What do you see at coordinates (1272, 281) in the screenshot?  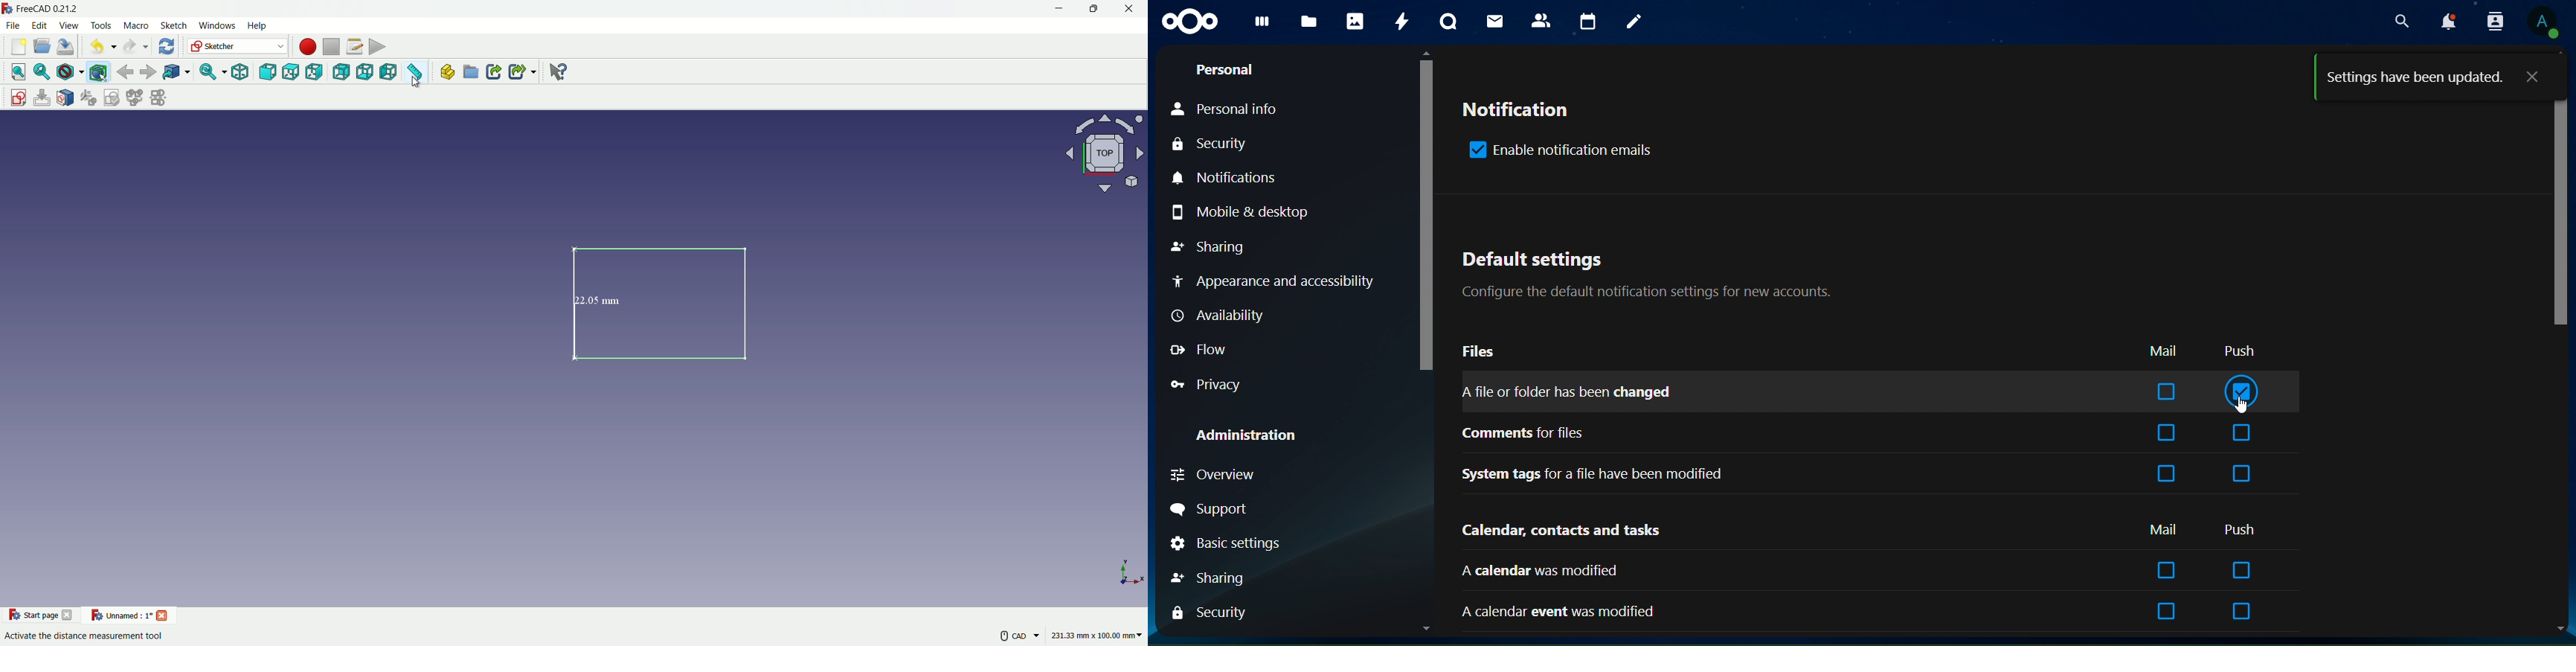 I see `notifications` at bounding box center [1272, 281].